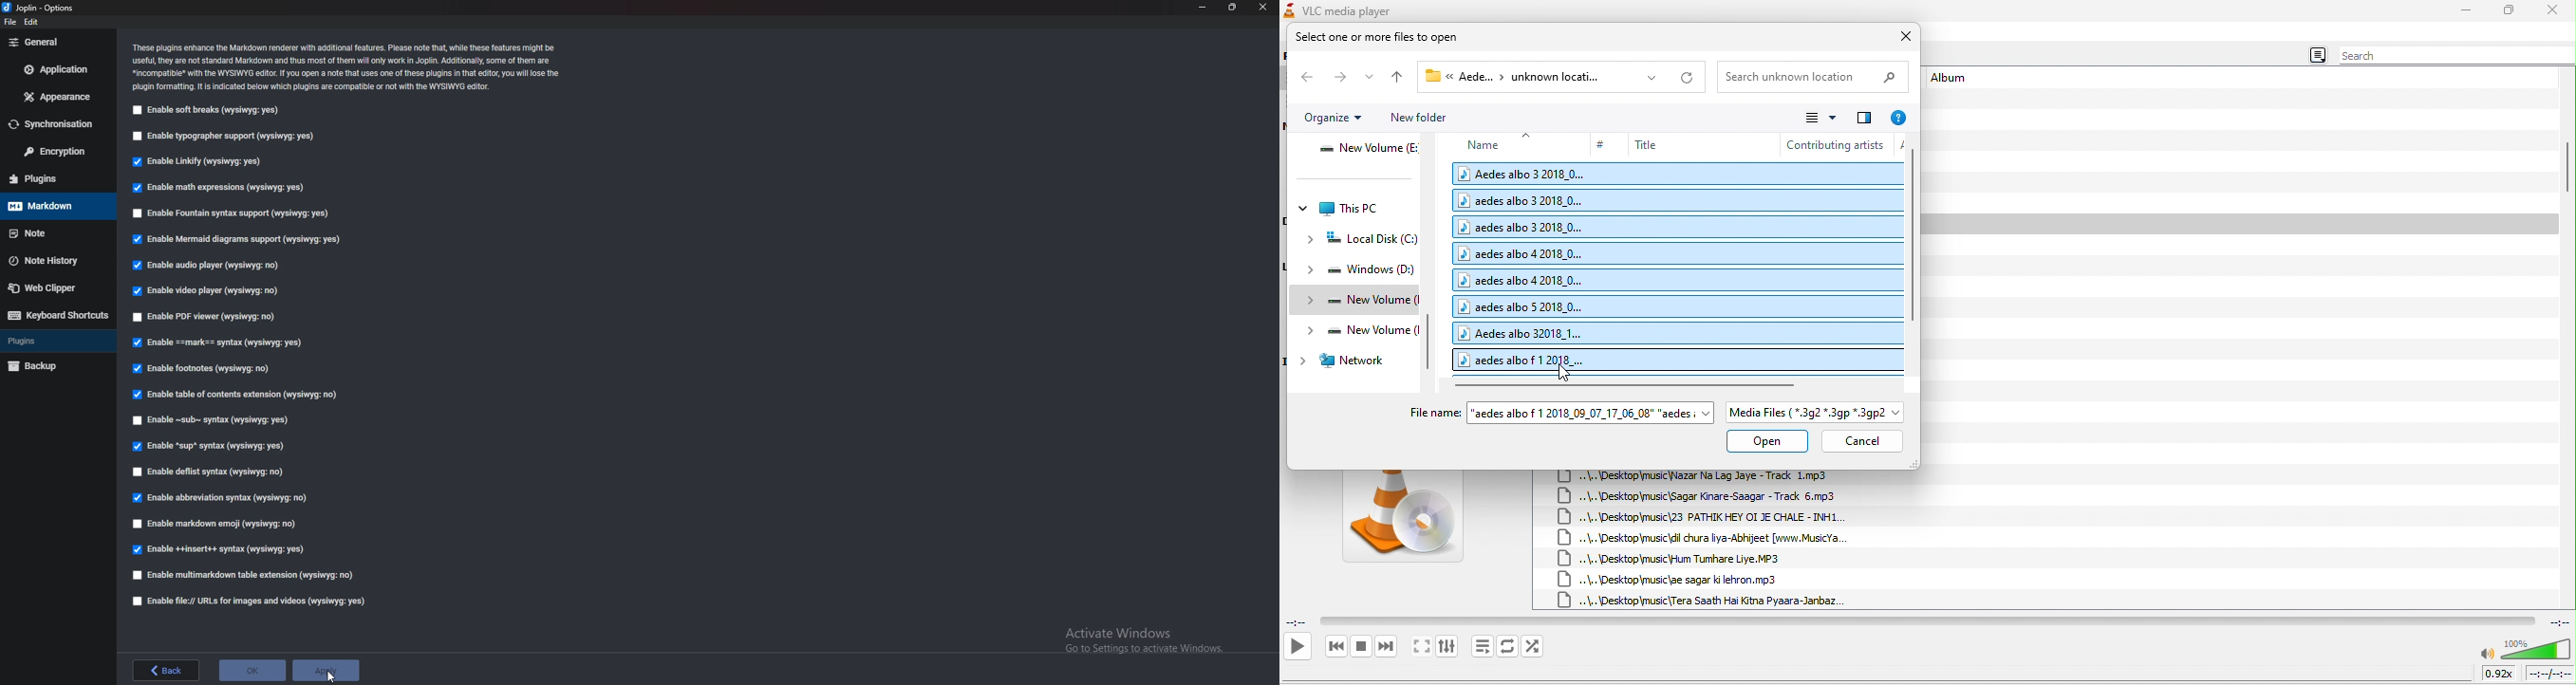  I want to click on ..\..\Desktop\music\23 PATHIK HEY OI JE CHALE - INH1., so click(1702, 518).